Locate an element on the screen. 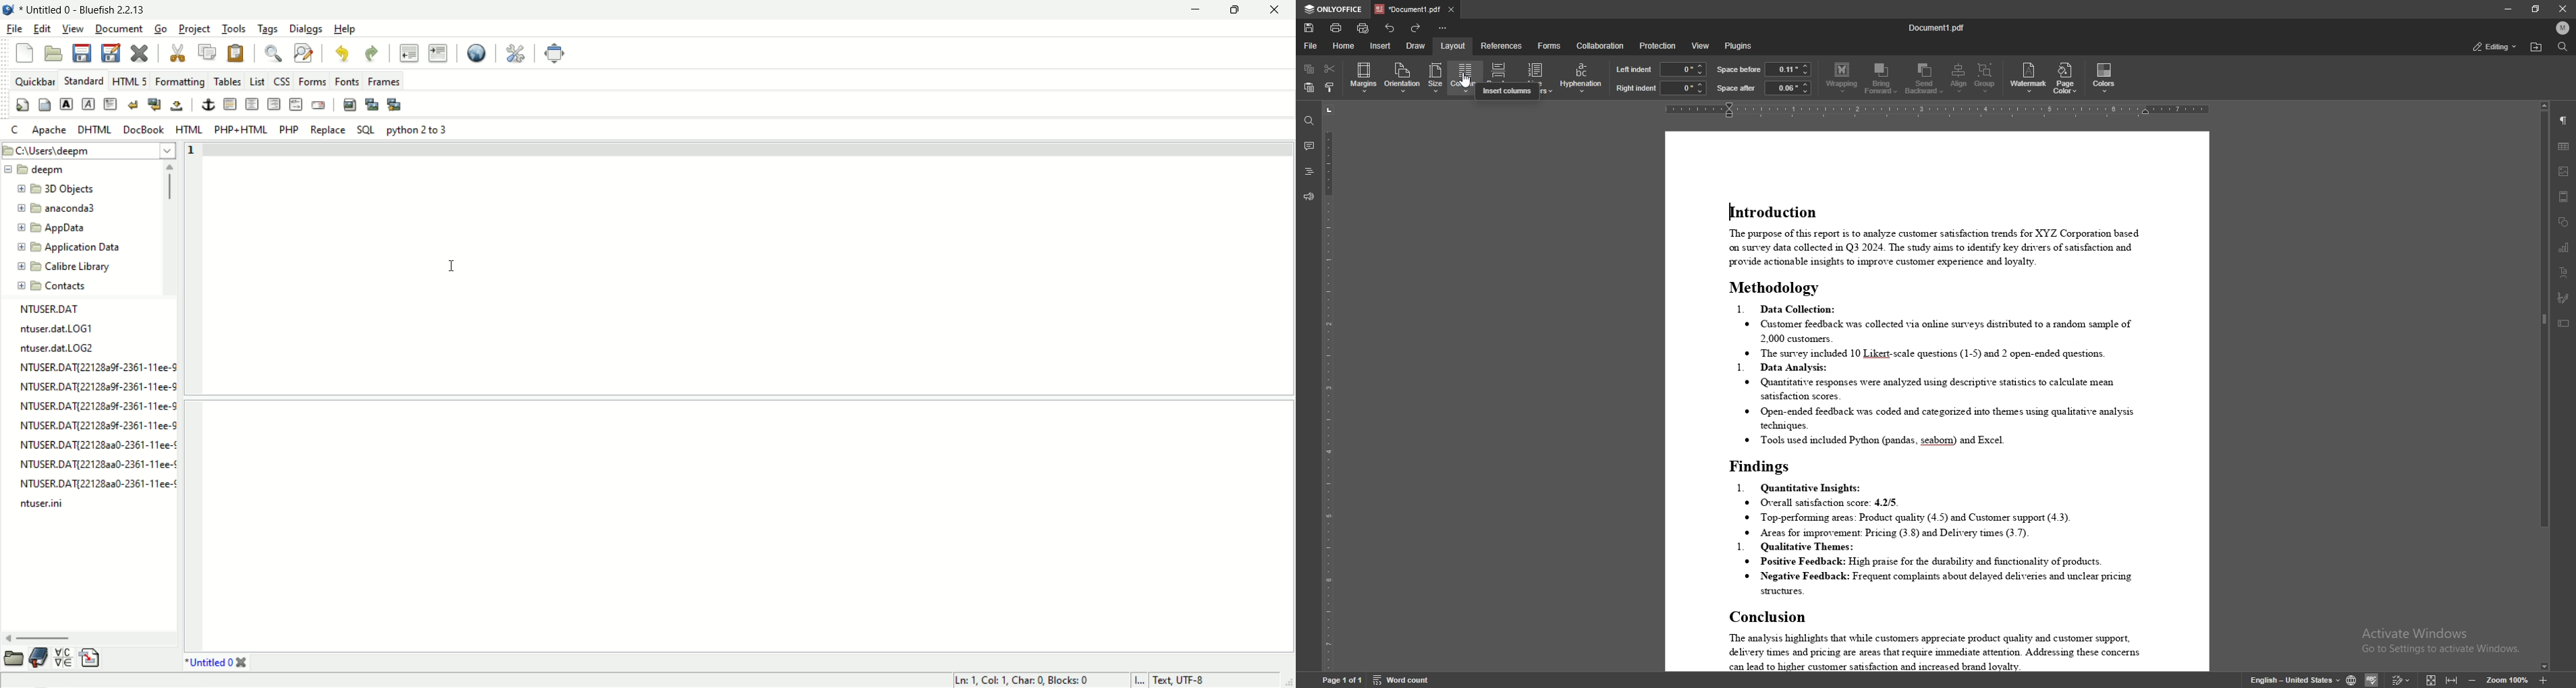  track changes is located at coordinates (2402, 679).